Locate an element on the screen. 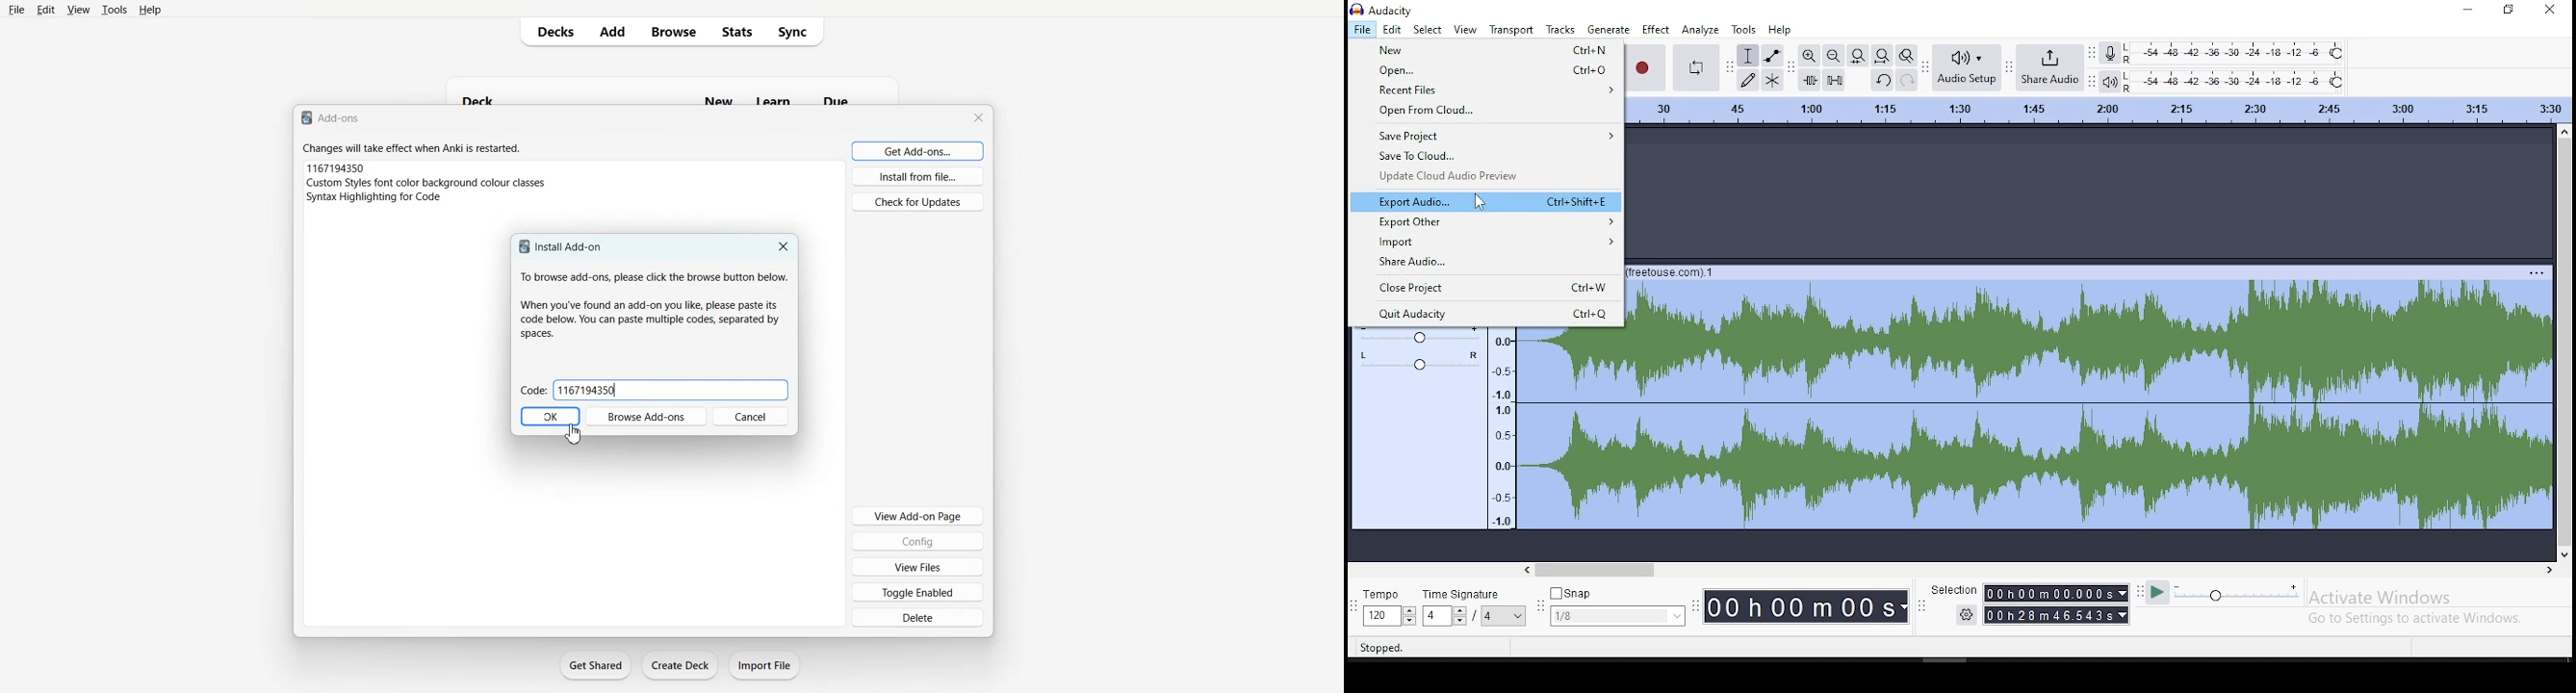 The height and width of the screenshot is (700, 2576). Get Shared is located at coordinates (596, 665).